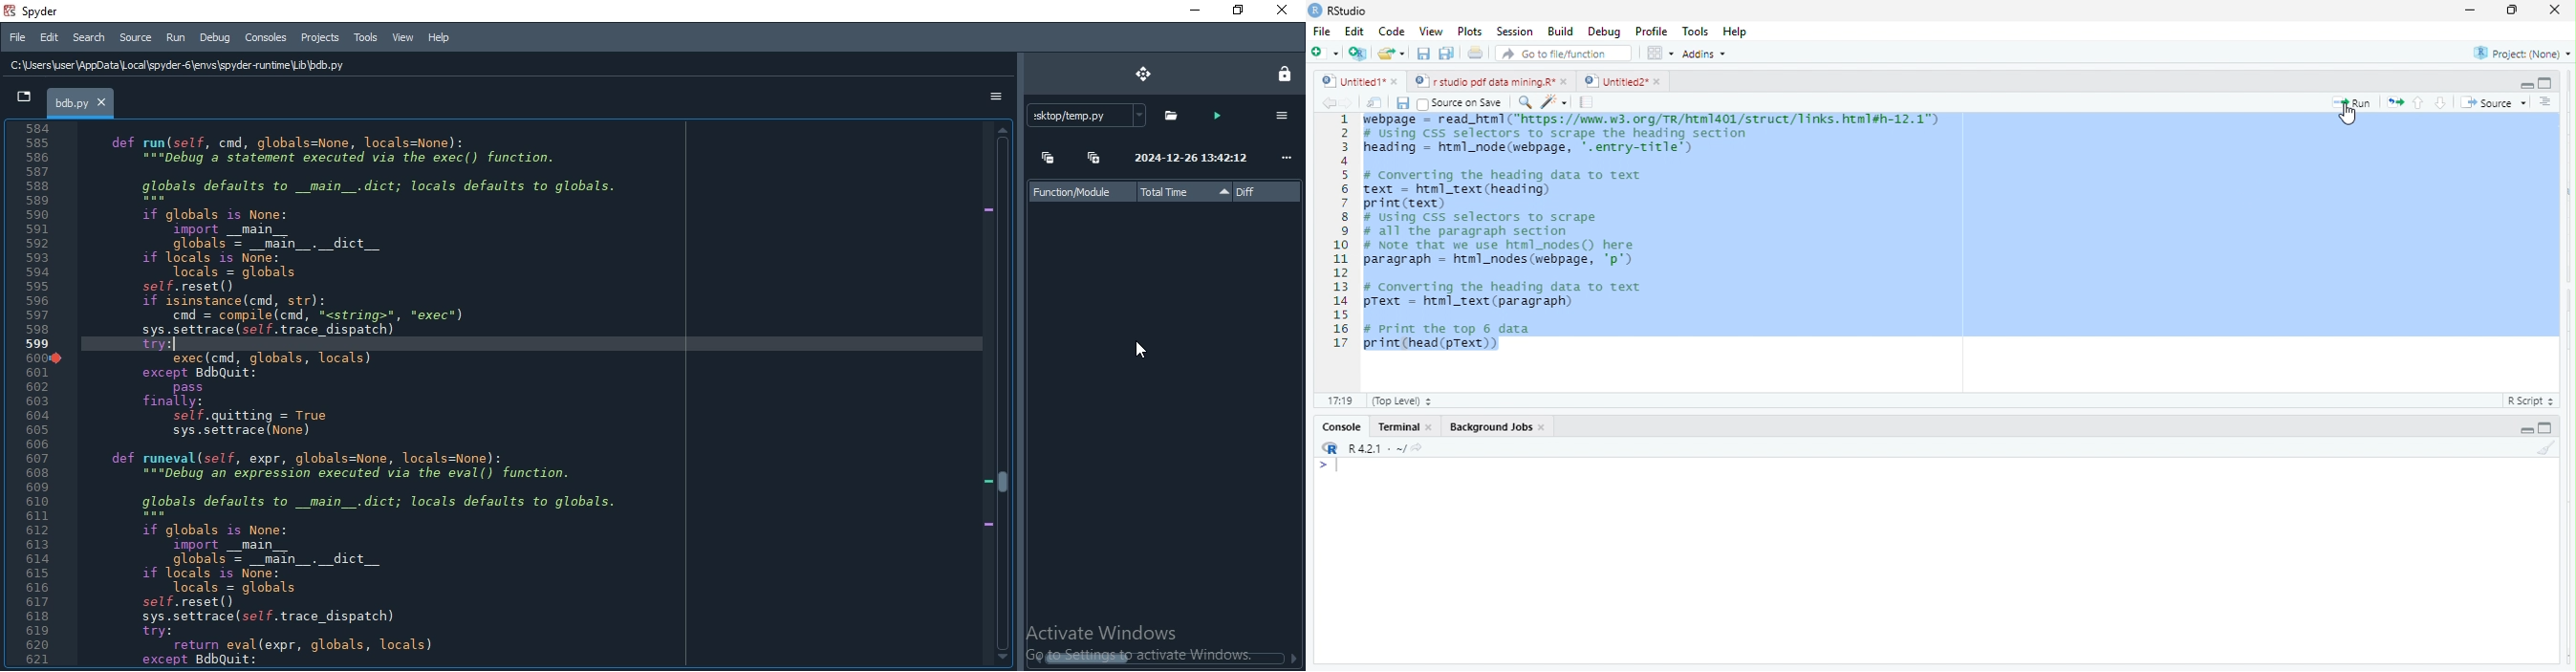  What do you see at coordinates (1340, 400) in the screenshot?
I see `19:19` at bounding box center [1340, 400].